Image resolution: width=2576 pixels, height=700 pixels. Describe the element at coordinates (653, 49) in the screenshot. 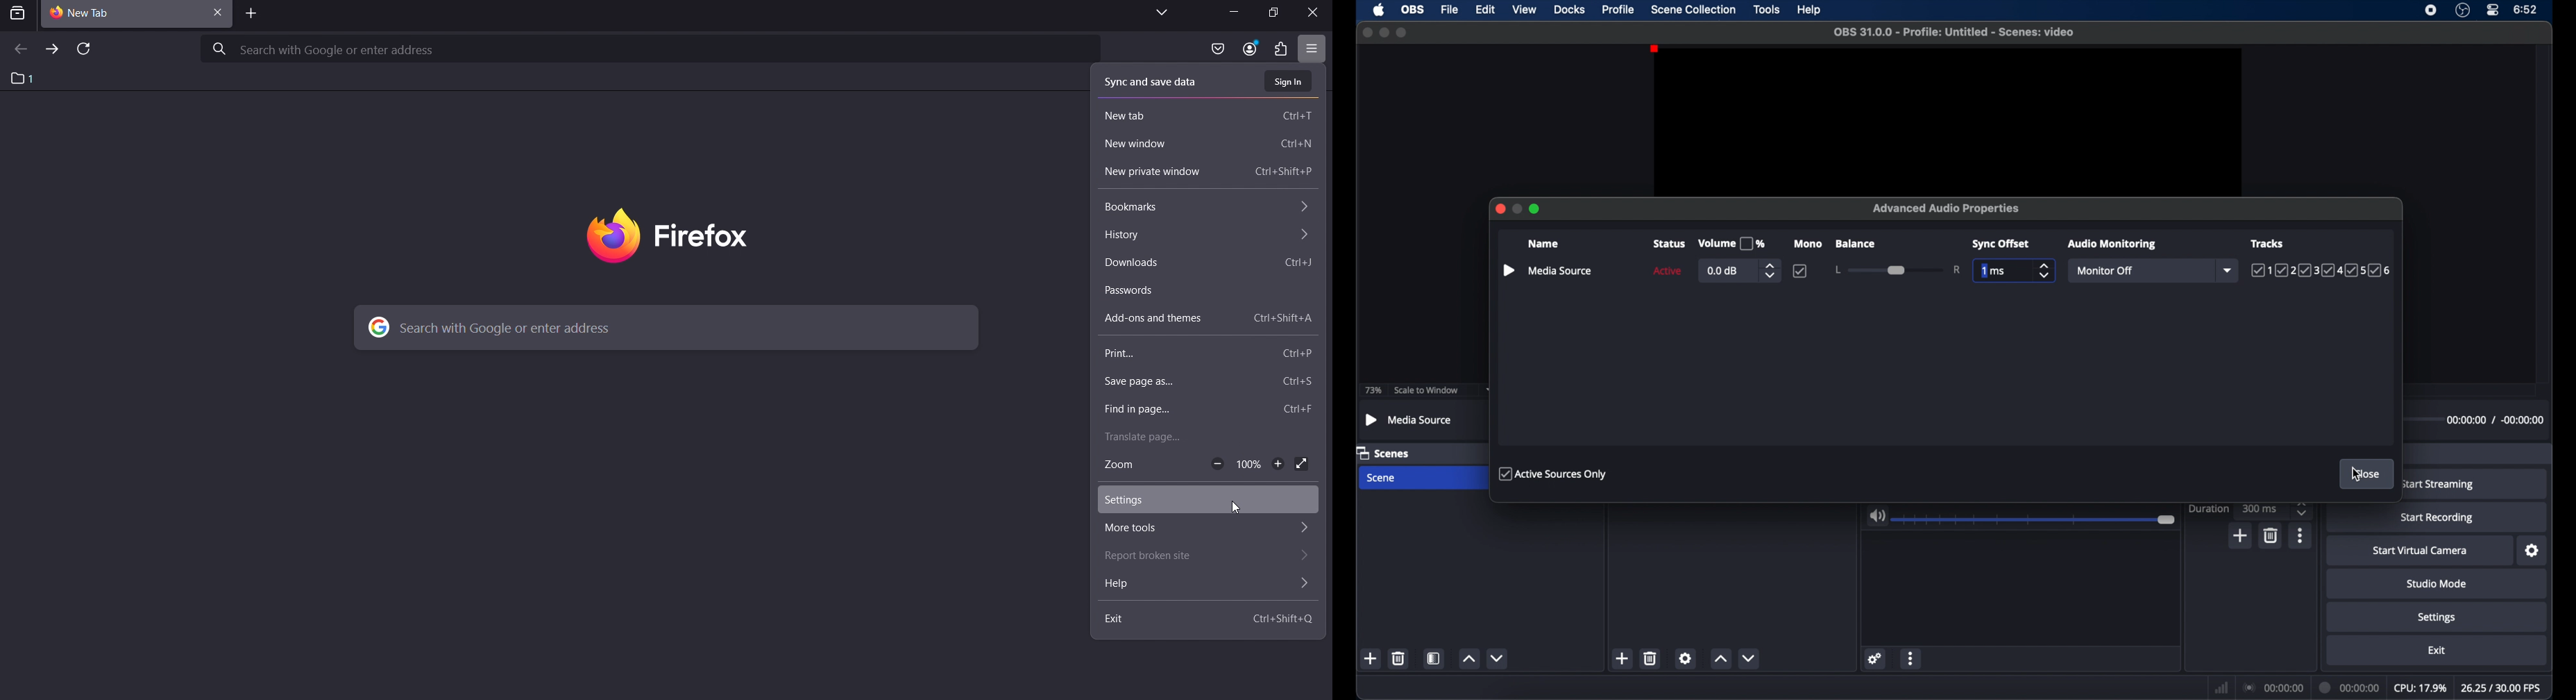

I see `search with google or enter address` at that location.